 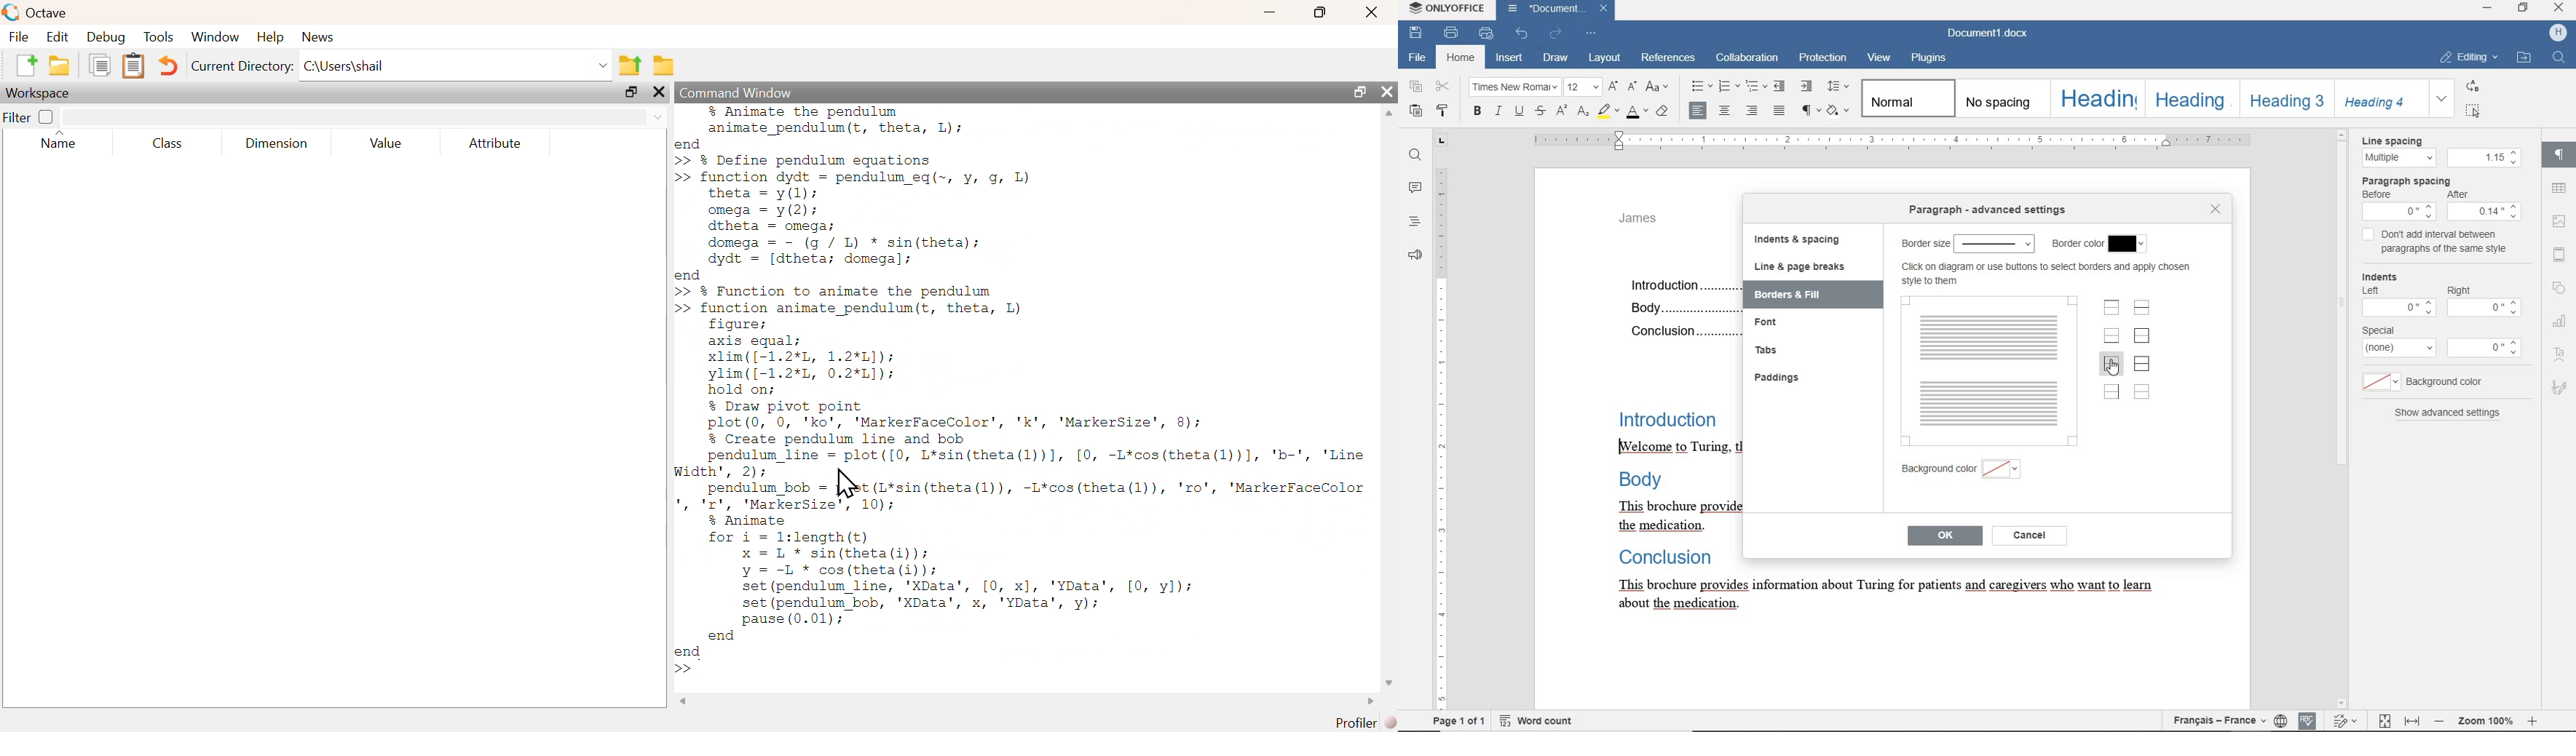 What do you see at coordinates (2454, 381) in the screenshot?
I see `background color` at bounding box center [2454, 381].